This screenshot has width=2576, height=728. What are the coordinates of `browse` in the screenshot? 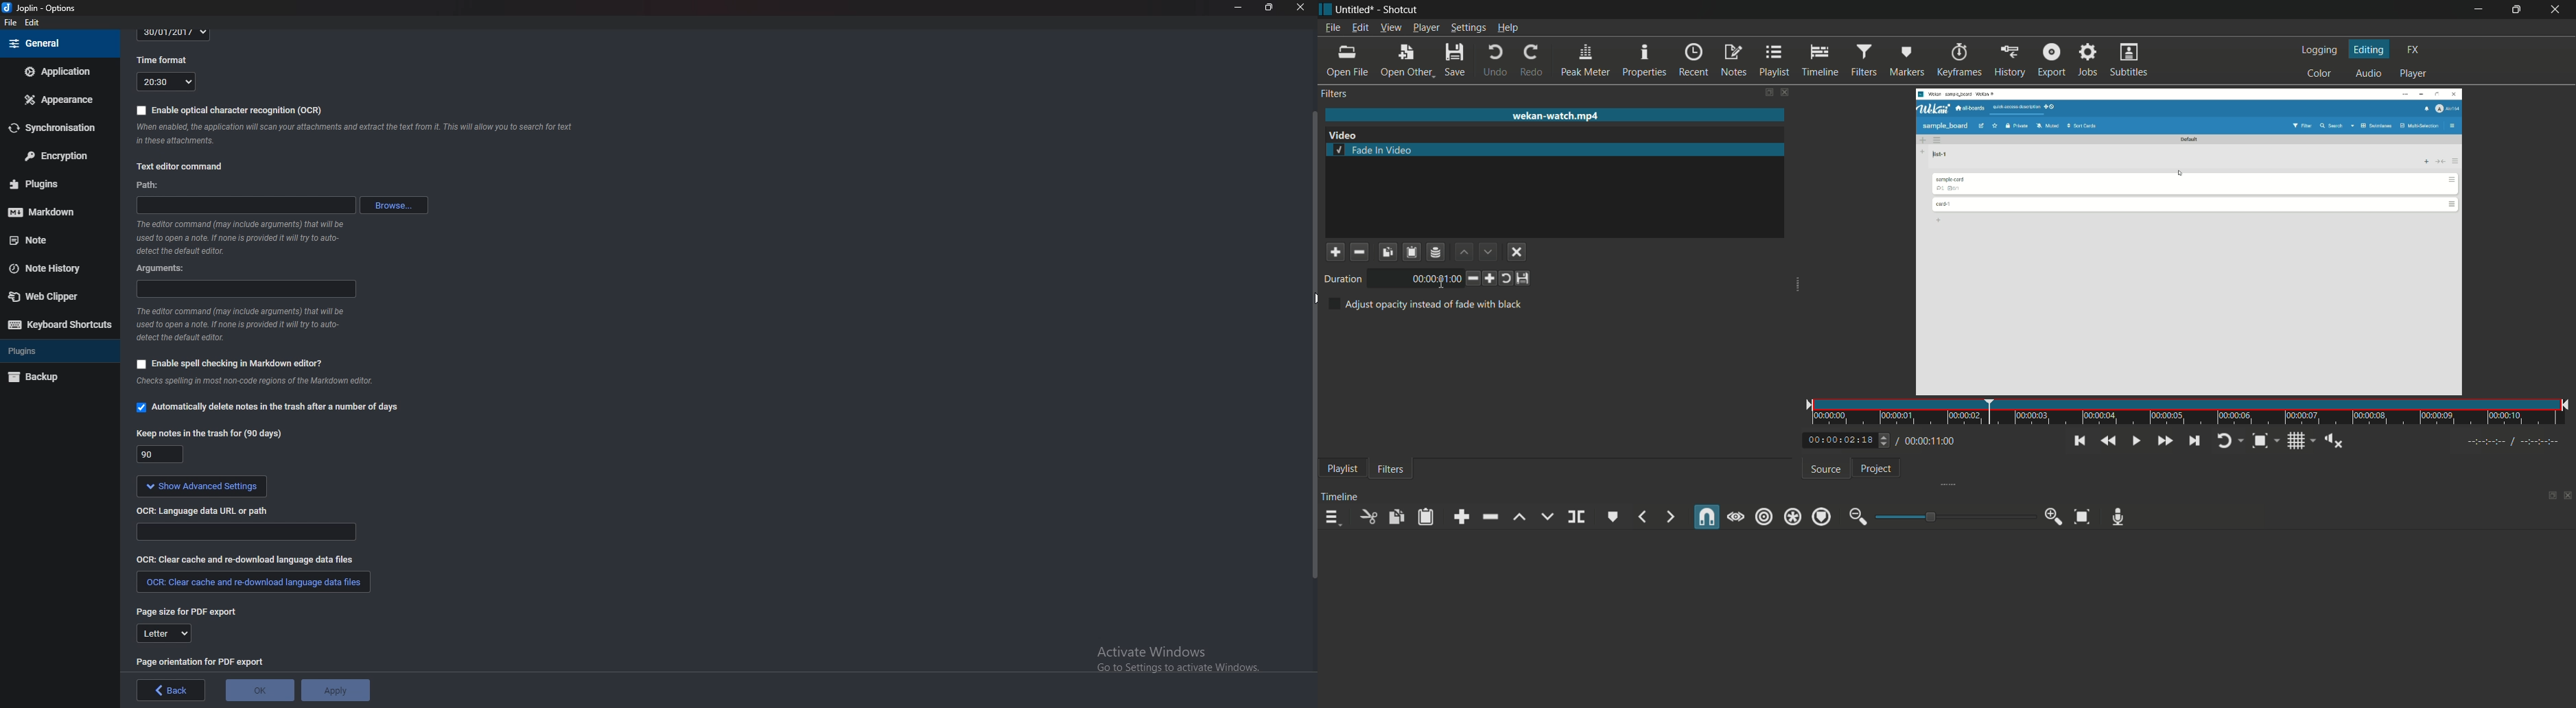 It's located at (395, 205).